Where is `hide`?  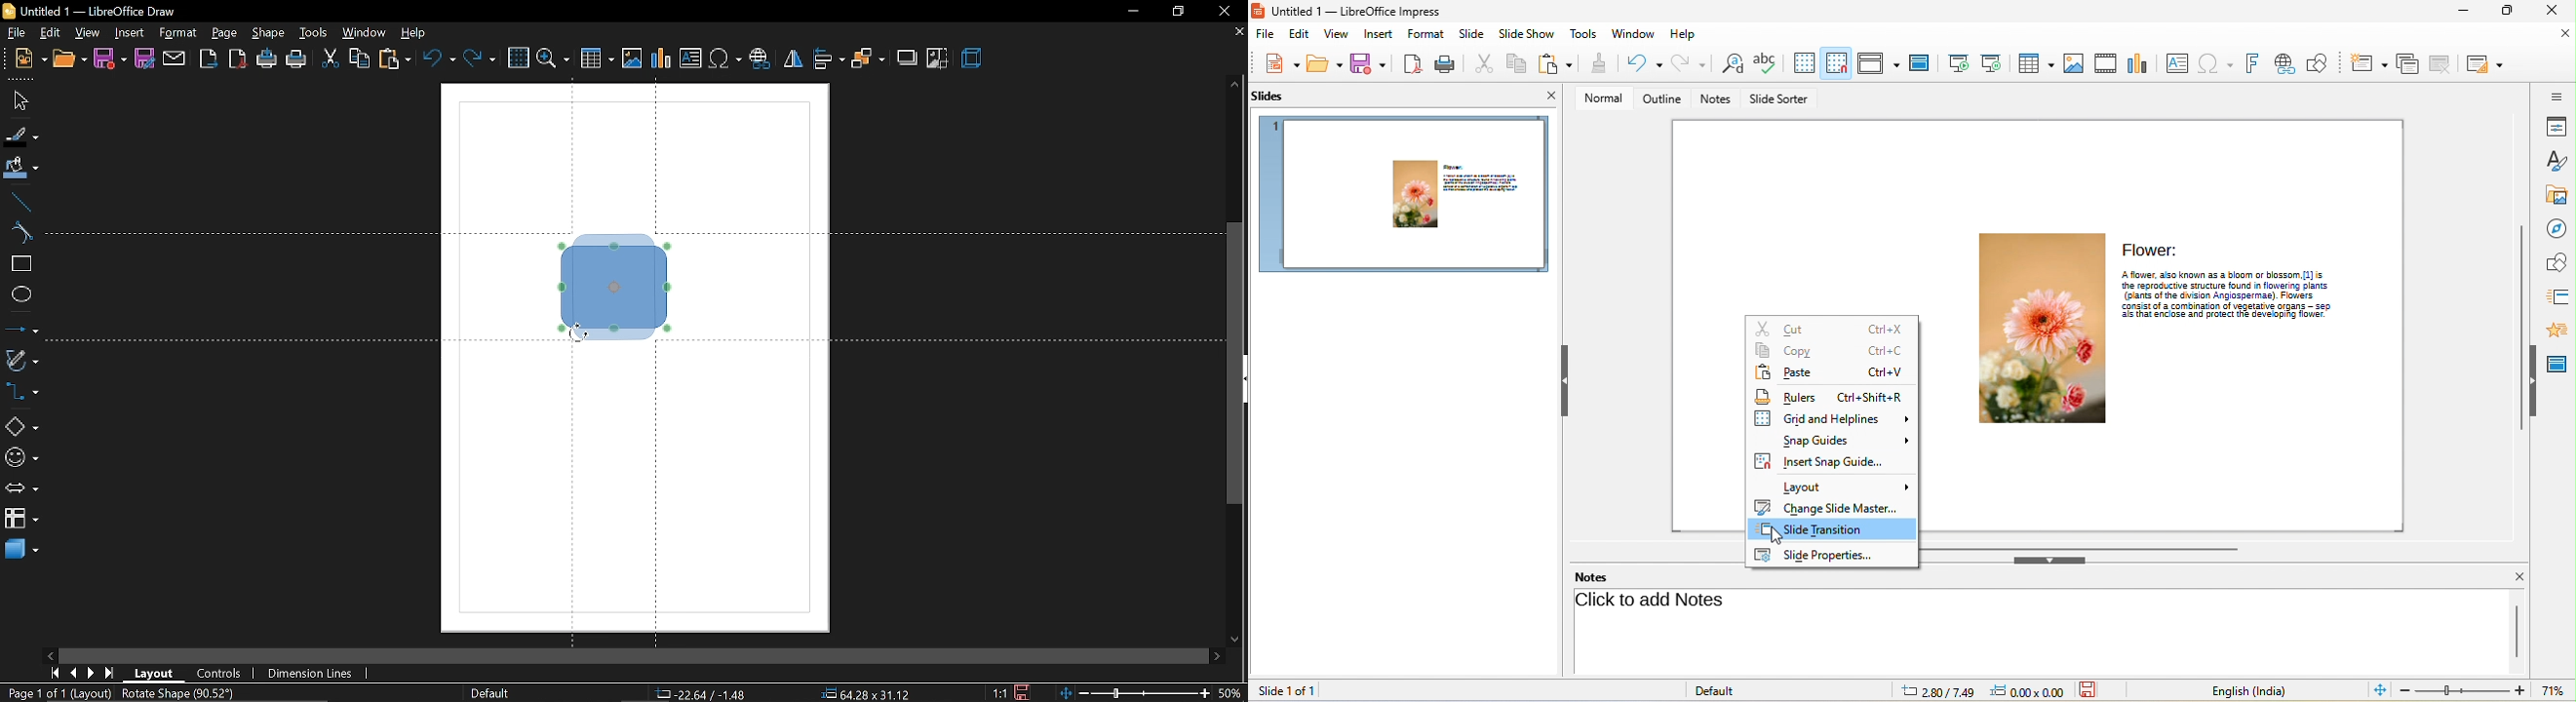 hide is located at coordinates (1569, 383).